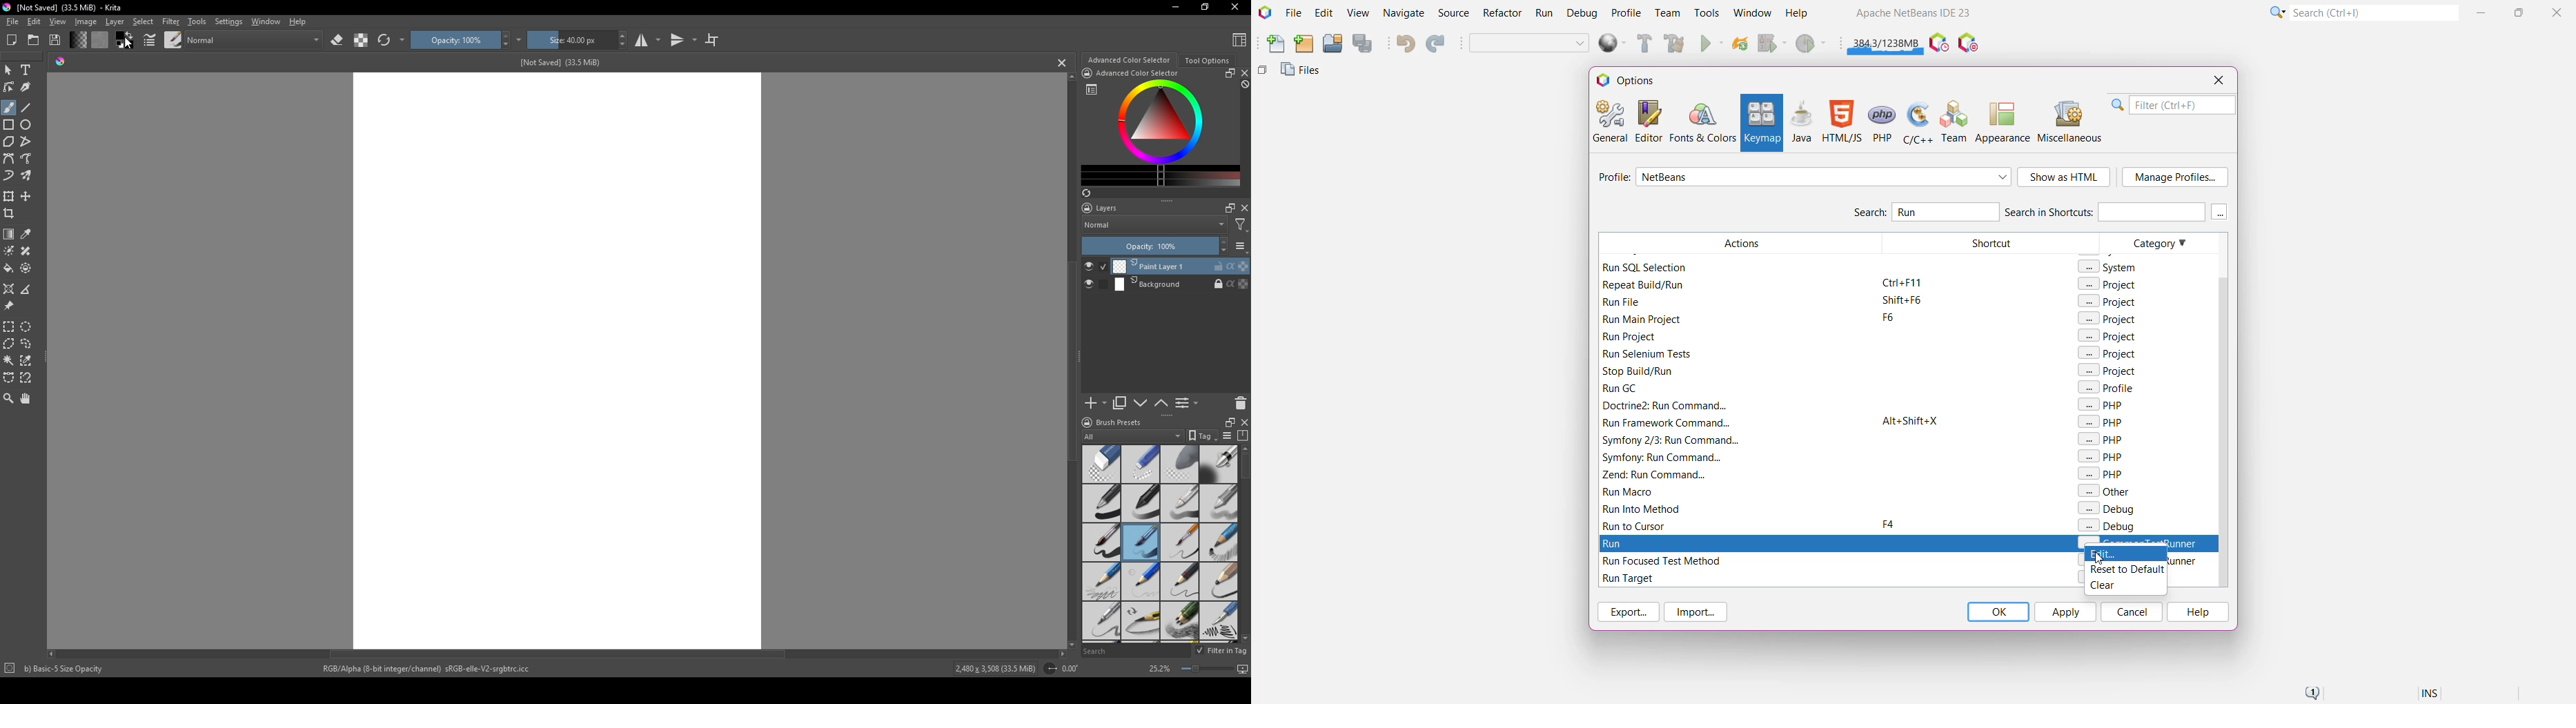 Image resolution: width=2576 pixels, height=728 pixels. Describe the element at coordinates (1147, 246) in the screenshot. I see `Opacity: 100%` at that location.